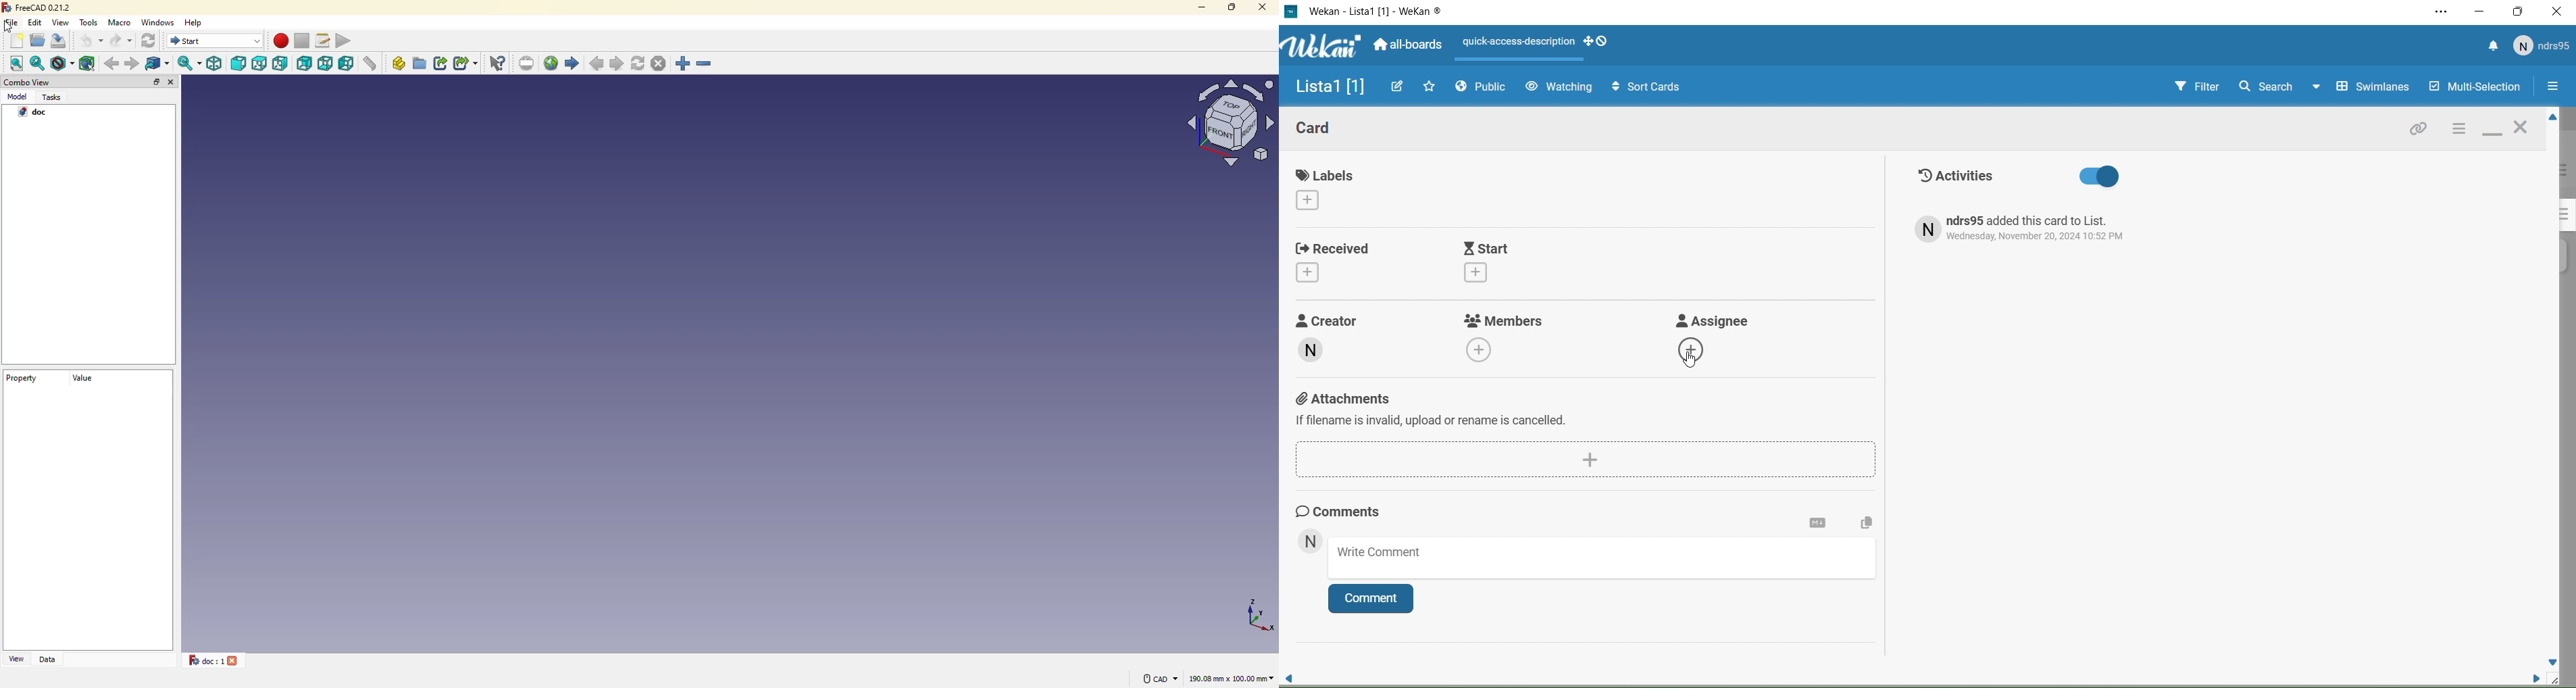  What do you see at coordinates (1160, 678) in the screenshot?
I see `cad navigation` at bounding box center [1160, 678].